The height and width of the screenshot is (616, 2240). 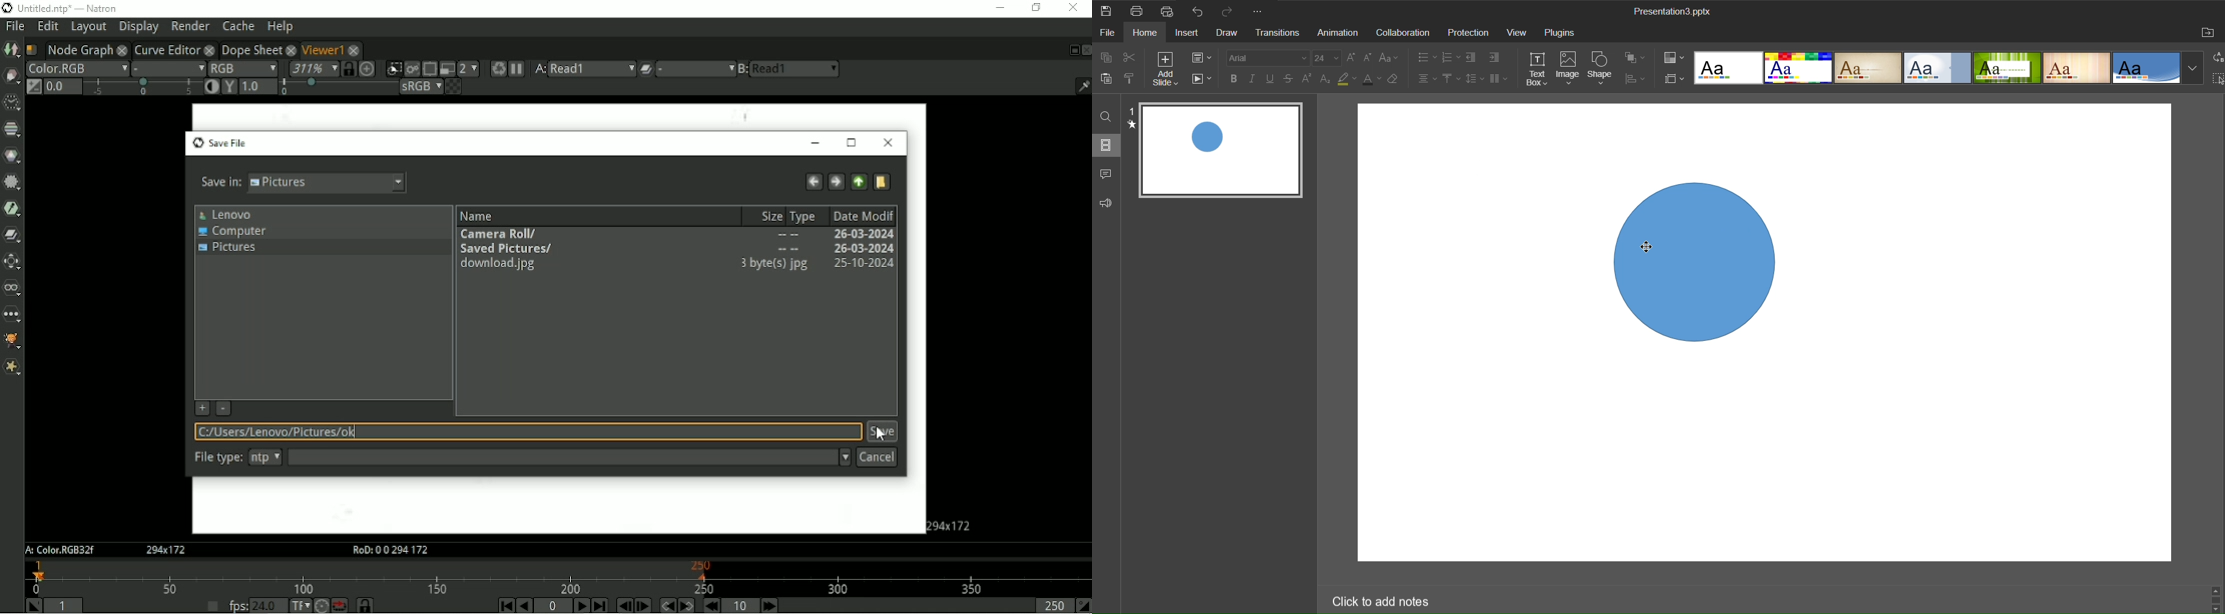 What do you see at coordinates (1369, 58) in the screenshot?
I see `Font Size` at bounding box center [1369, 58].